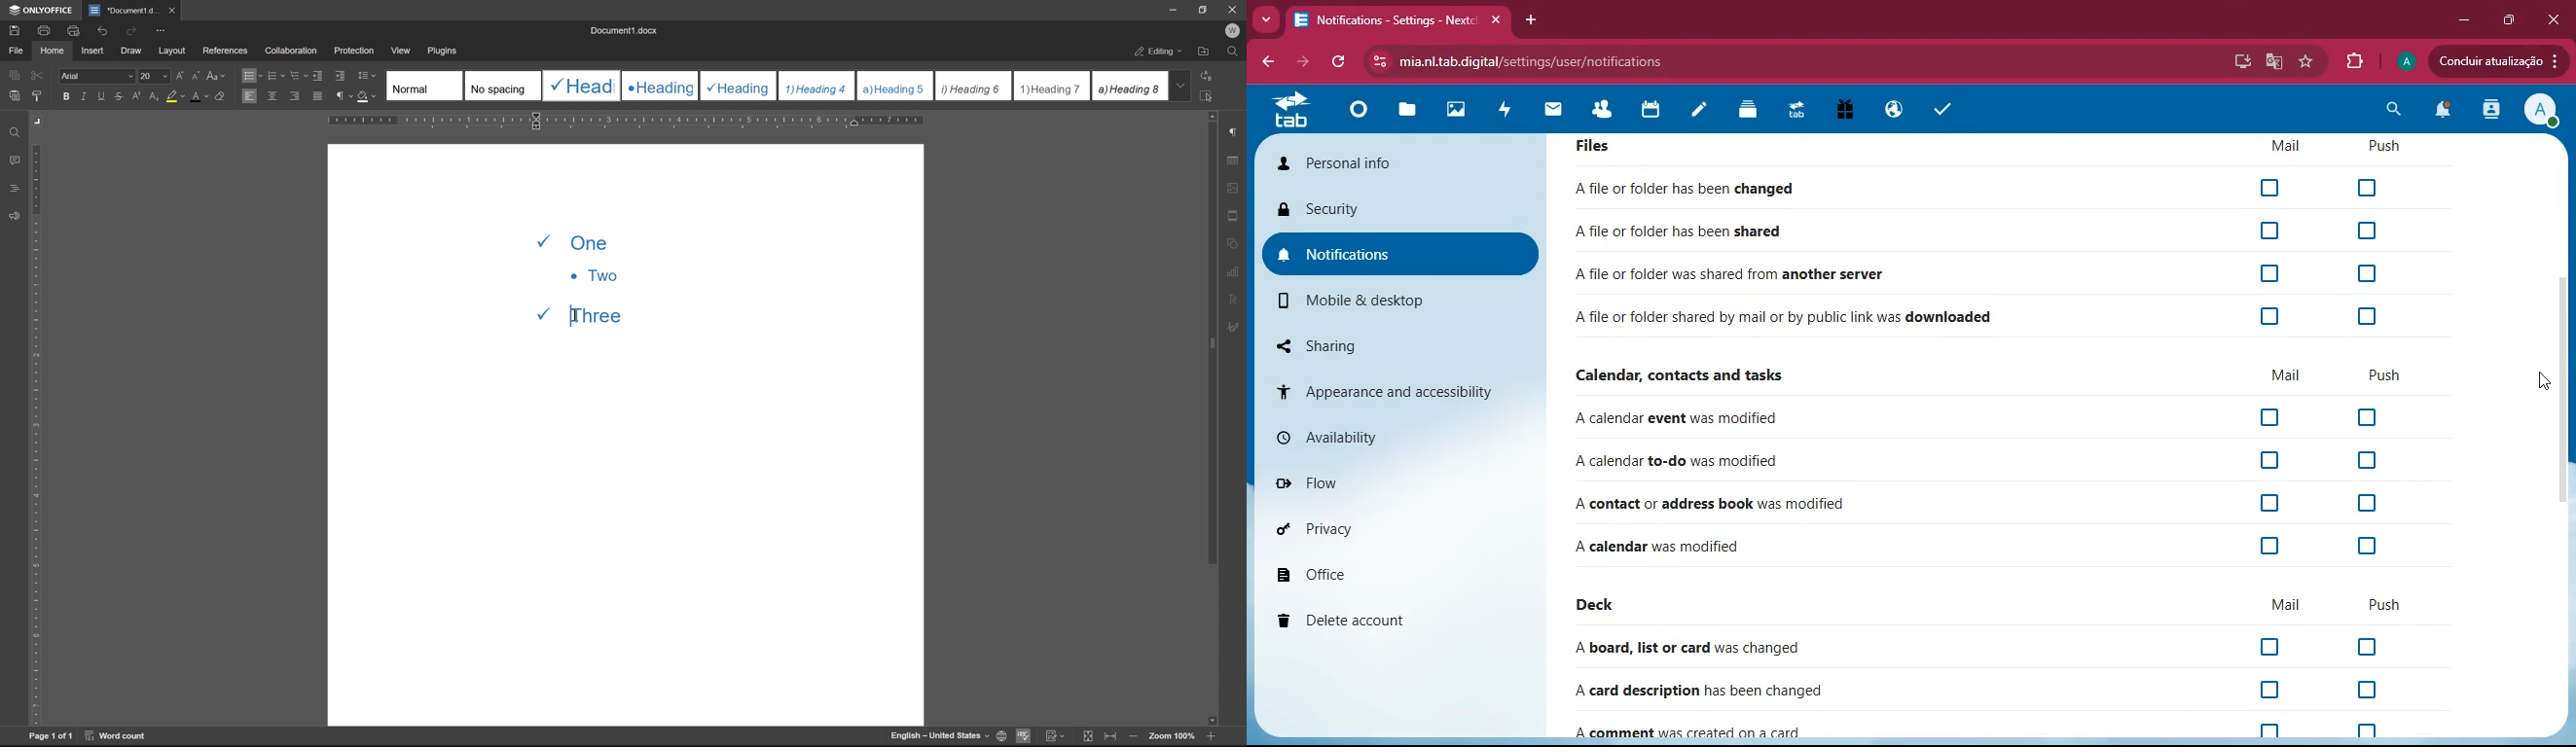 This screenshot has height=756, width=2576. Describe the element at coordinates (2542, 111) in the screenshot. I see `View Profile` at that location.